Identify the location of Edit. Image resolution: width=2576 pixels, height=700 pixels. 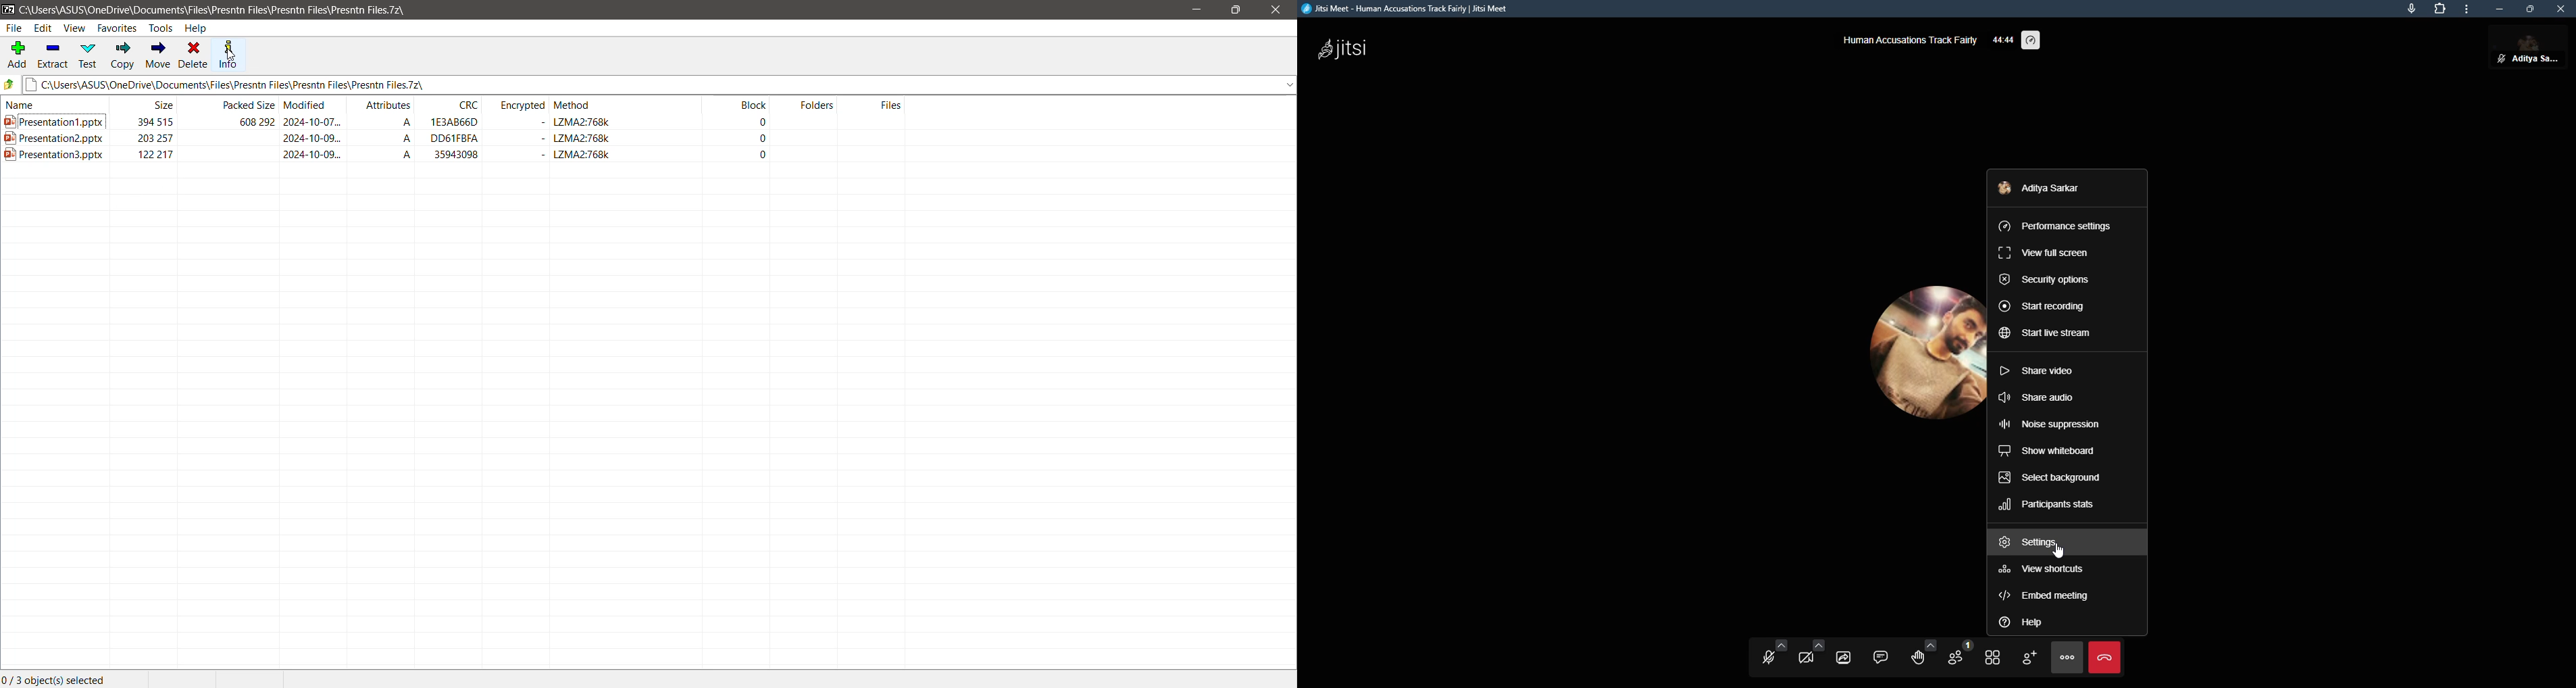
(45, 28).